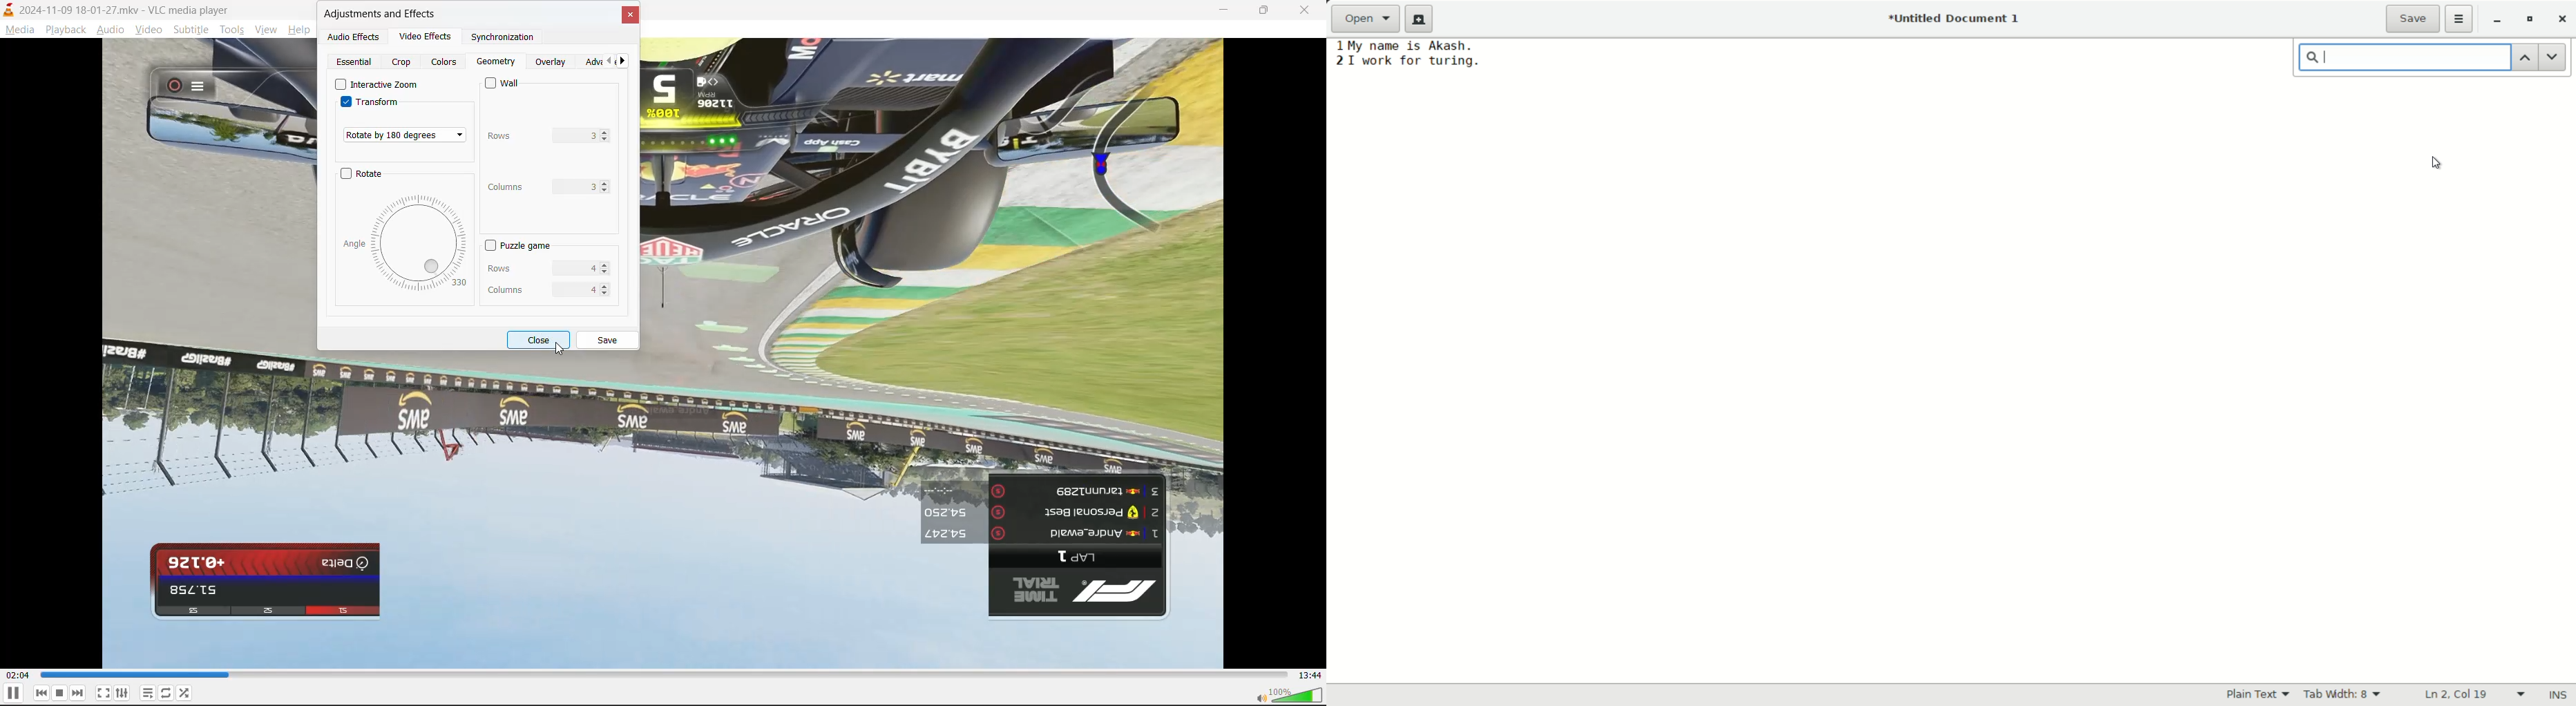 This screenshot has height=728, width=2576. I want to click on playback, so click(63, 28).